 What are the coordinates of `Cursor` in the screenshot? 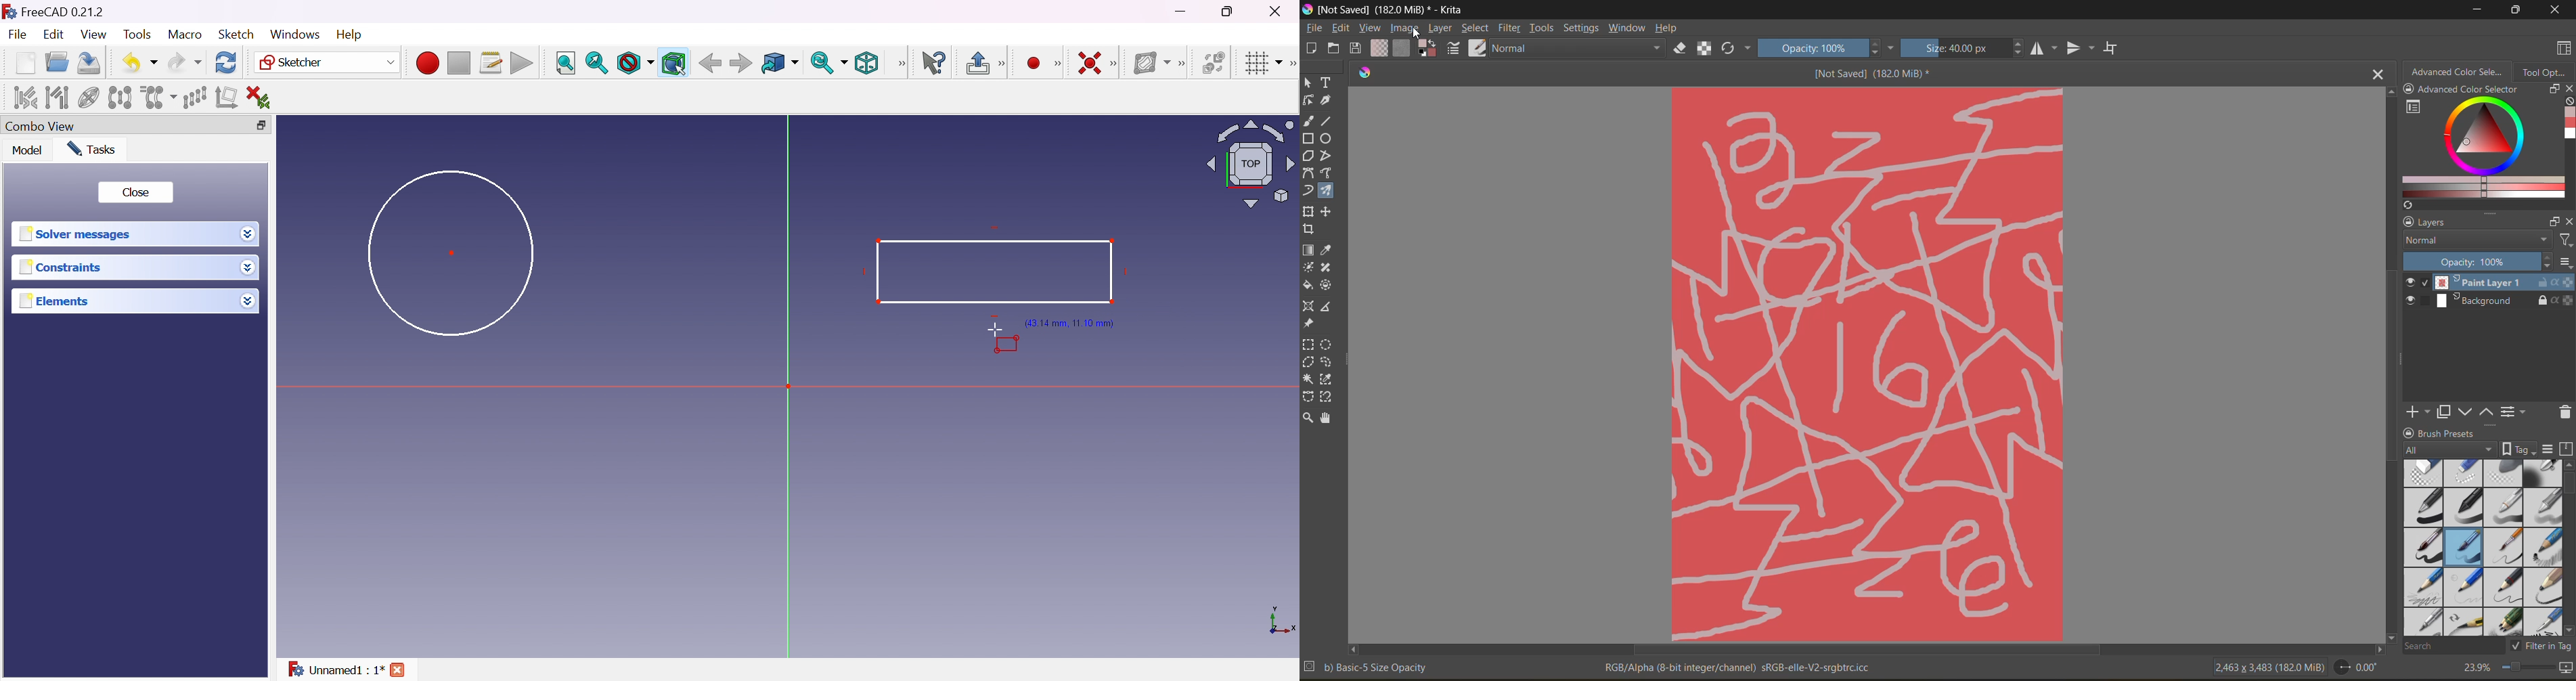 It's located at (998, 329).